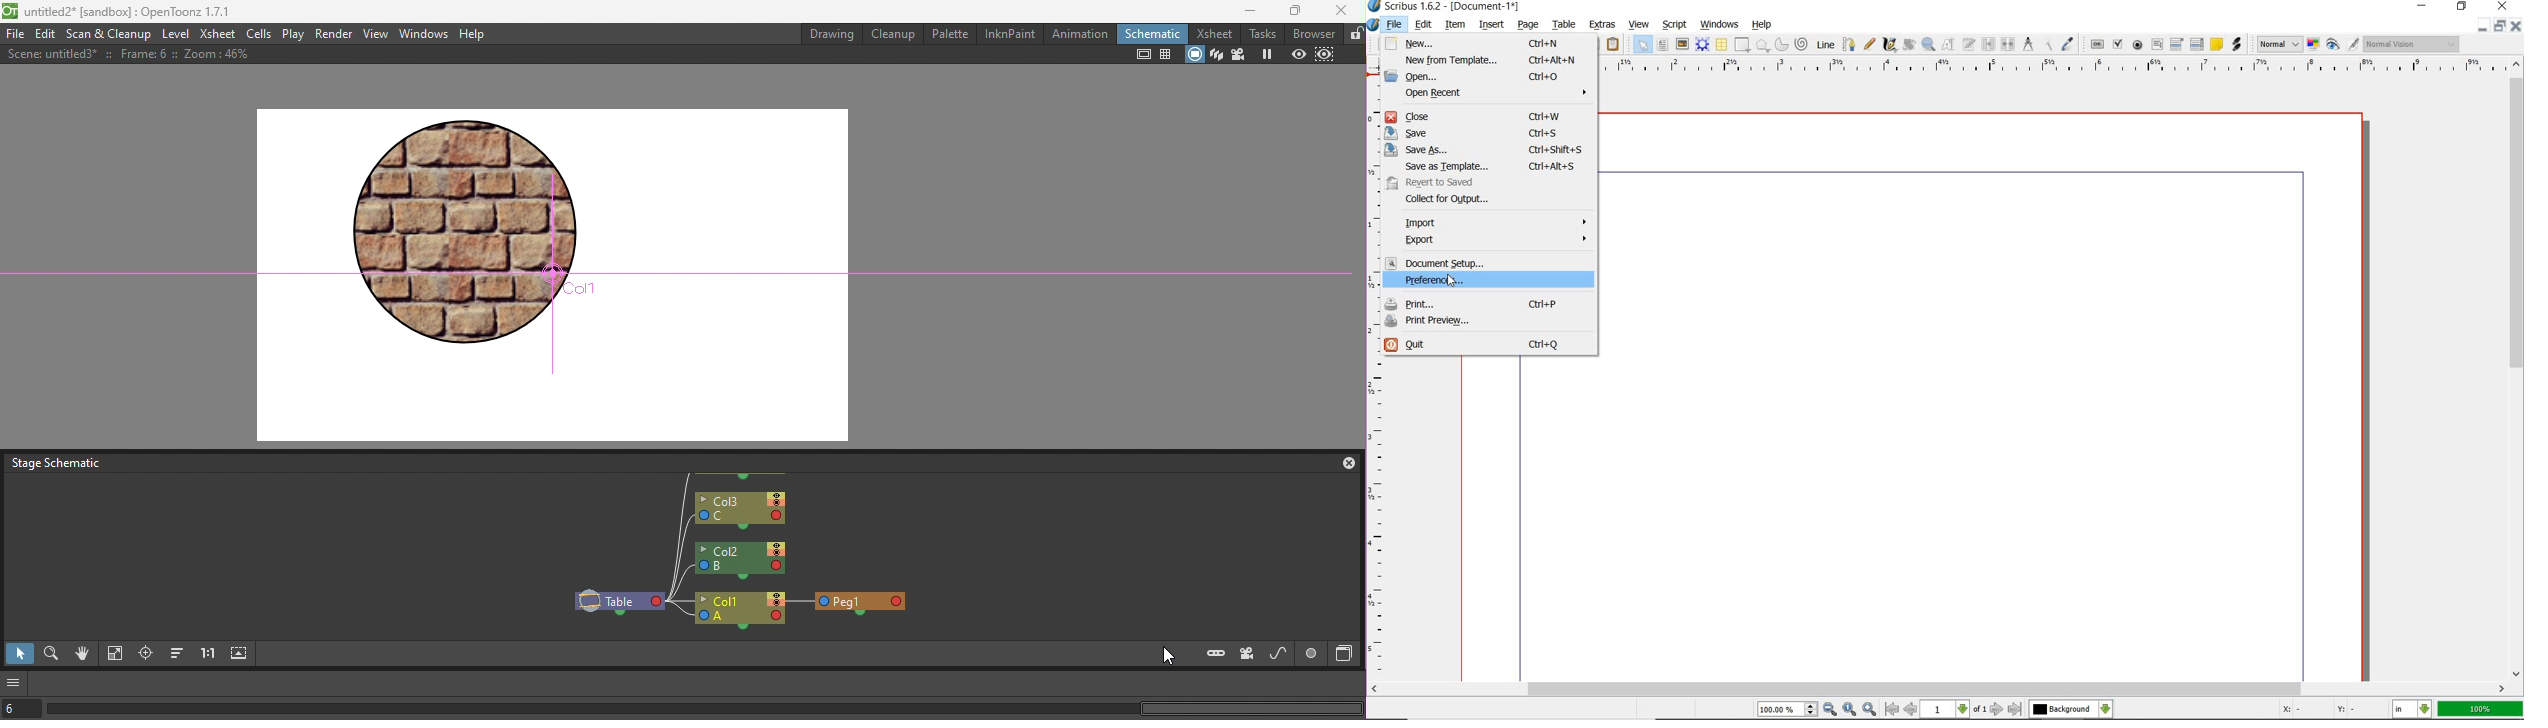 This screenshot has width=2548, height=728. What do you see at coordinates (2117, 44) in the screenshot?
I see `pdf check box` at bounding box center [2117, 44].